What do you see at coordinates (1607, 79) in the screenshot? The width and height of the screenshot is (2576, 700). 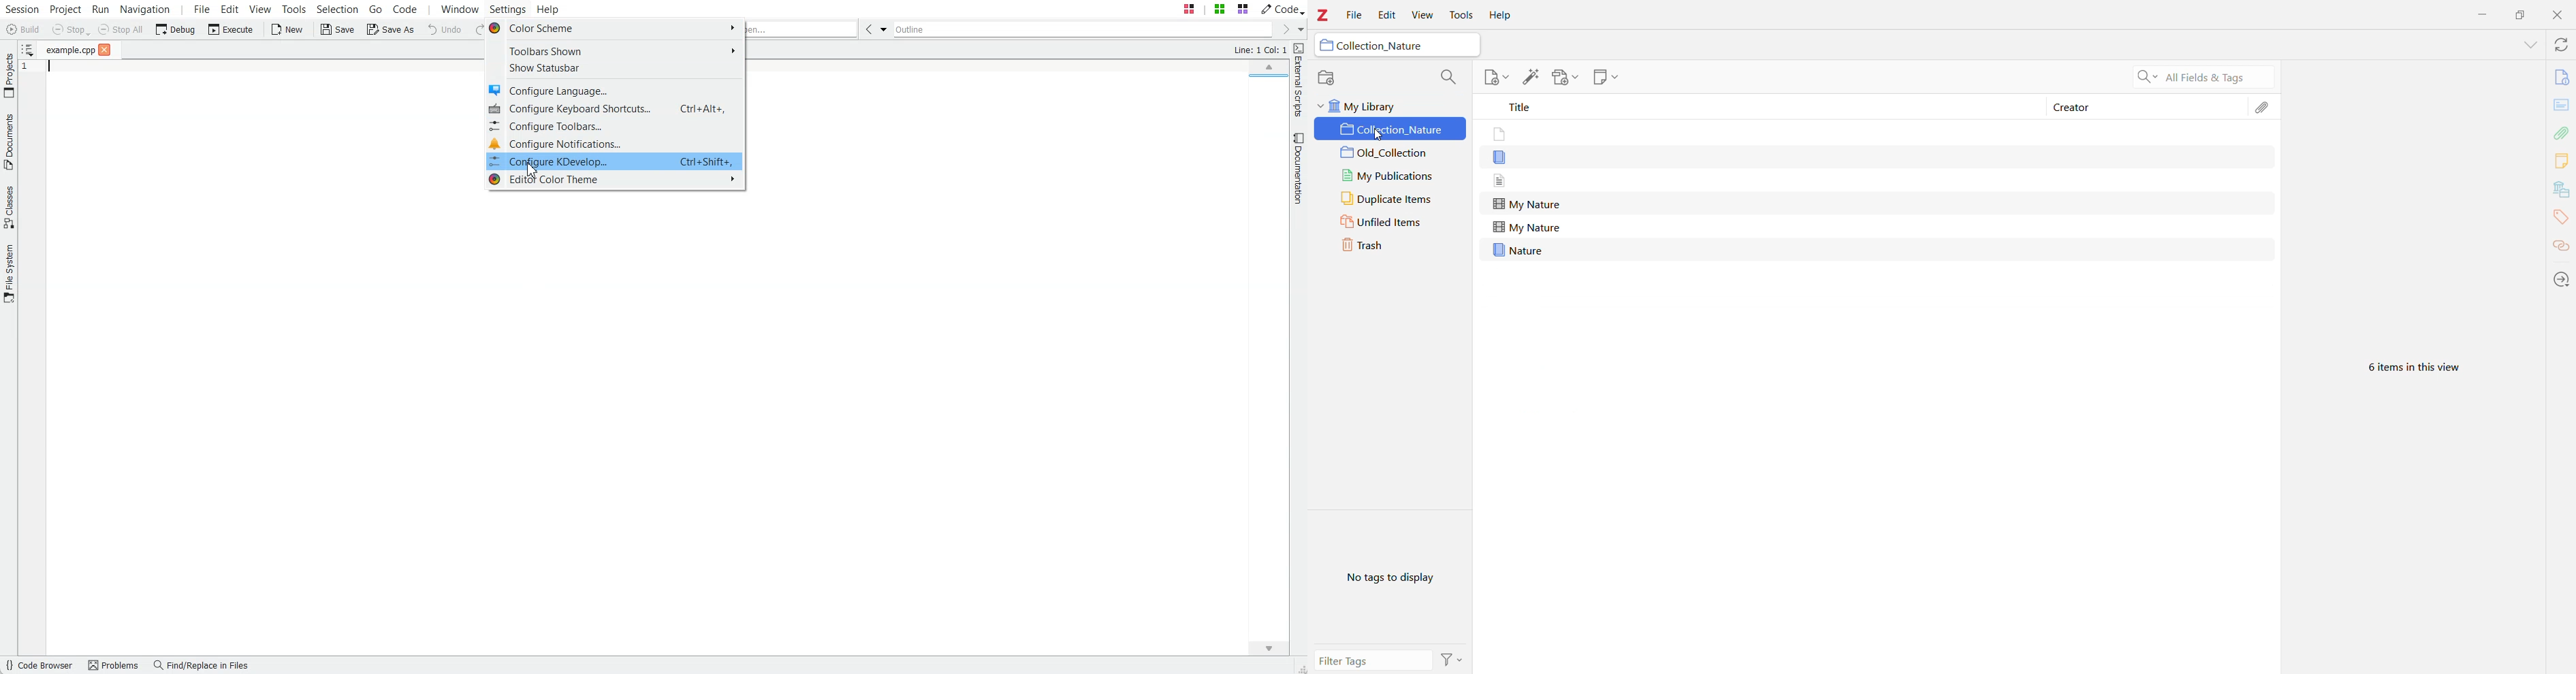 I see `New Note` at bounding box center [1607, 79].